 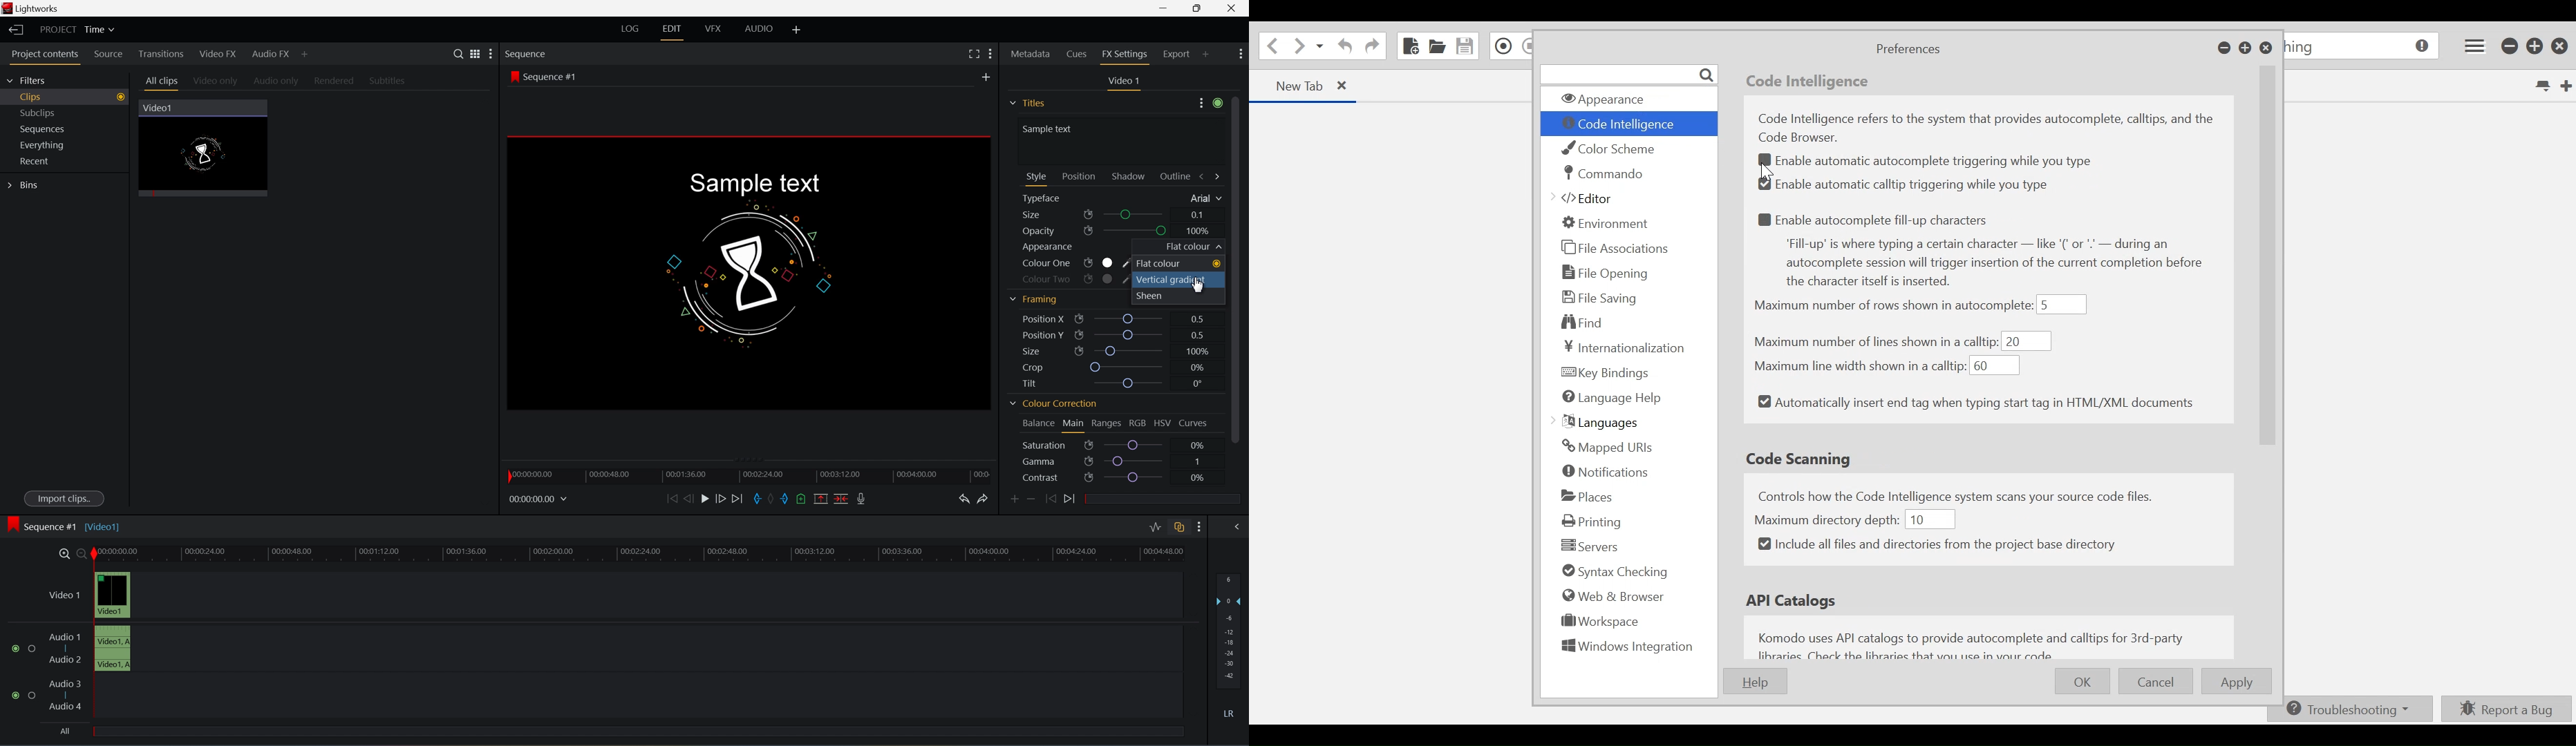 I want to click on opacity, so click(x=1057, y=232).